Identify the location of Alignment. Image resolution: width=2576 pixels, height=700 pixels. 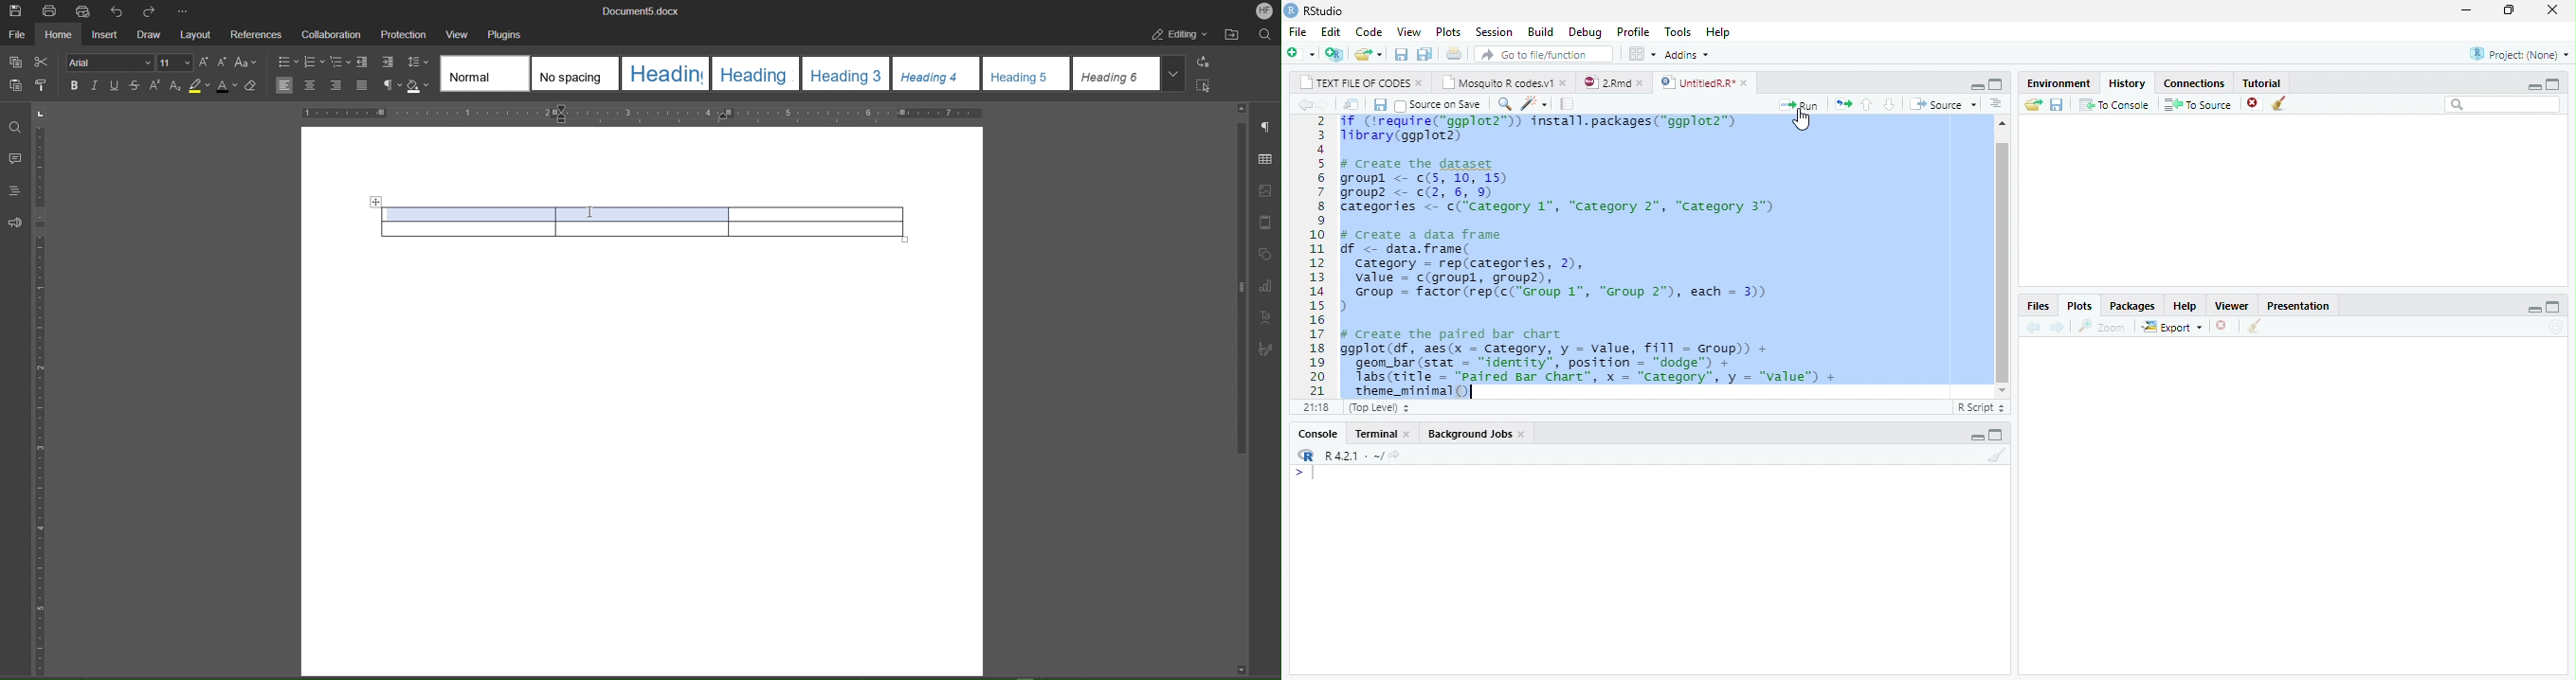
(322, 86).